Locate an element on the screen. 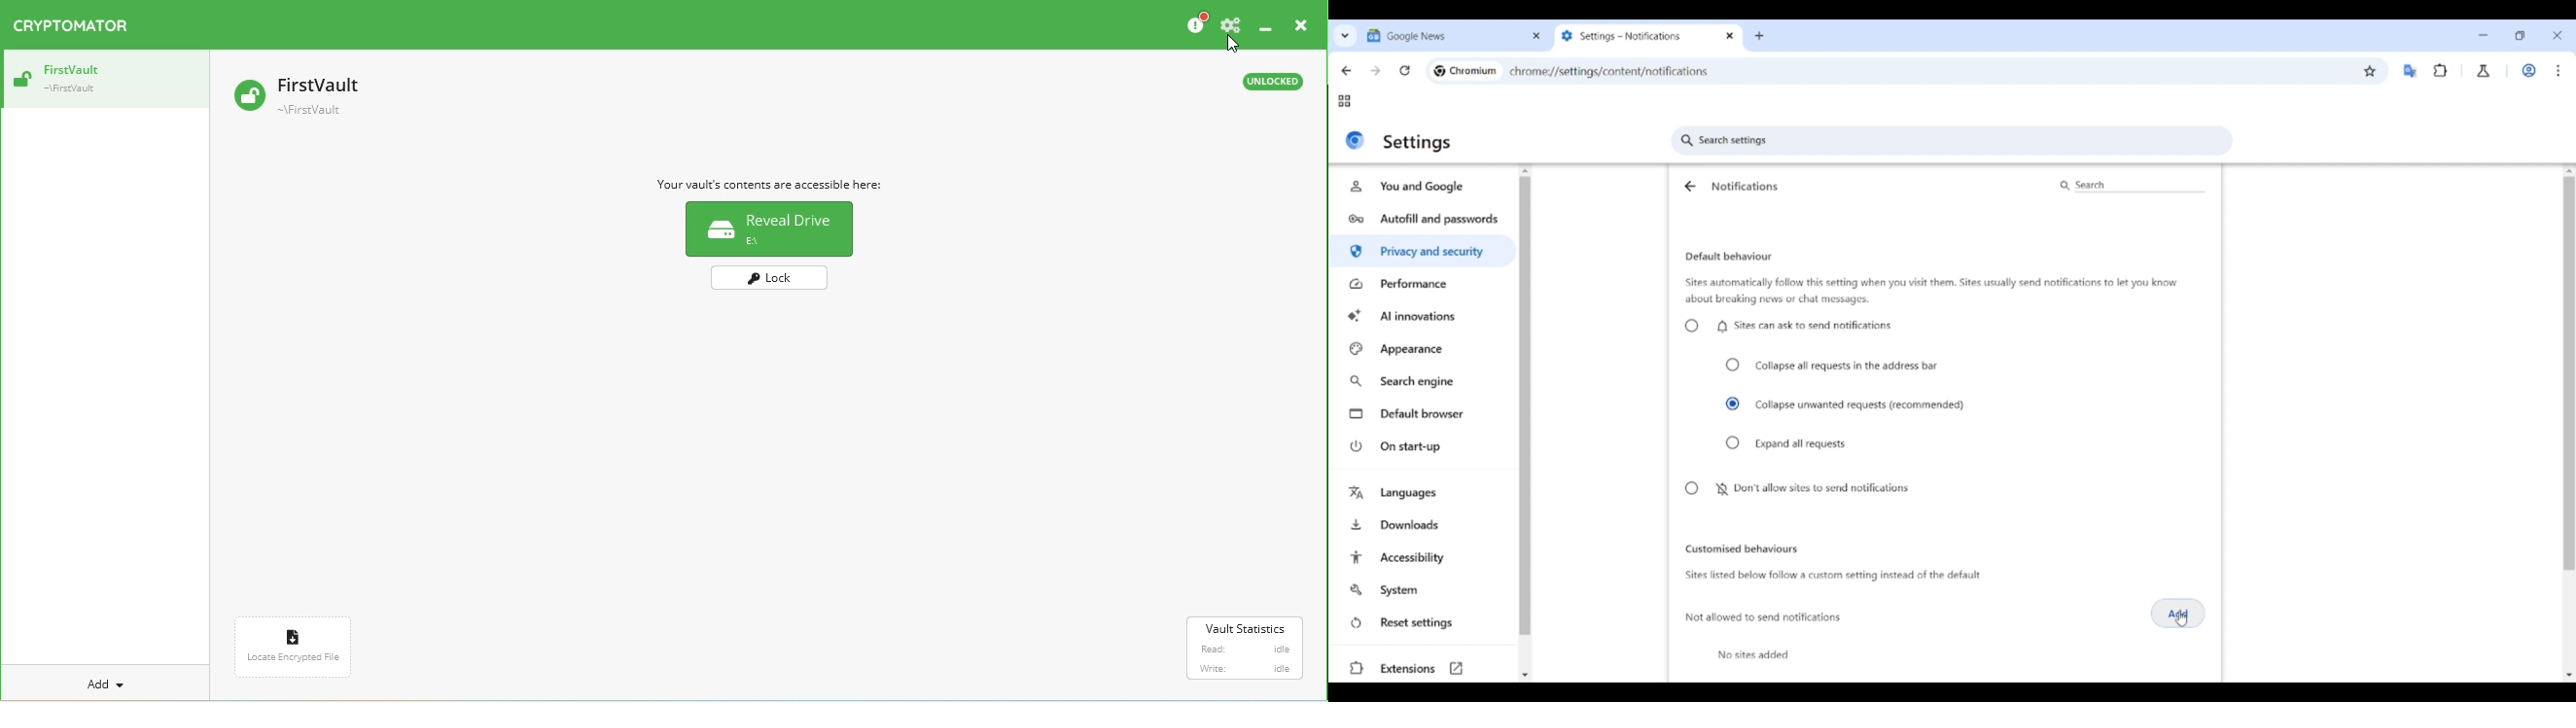  Privacy and security highlighted is located at coordinates (1421, 254).